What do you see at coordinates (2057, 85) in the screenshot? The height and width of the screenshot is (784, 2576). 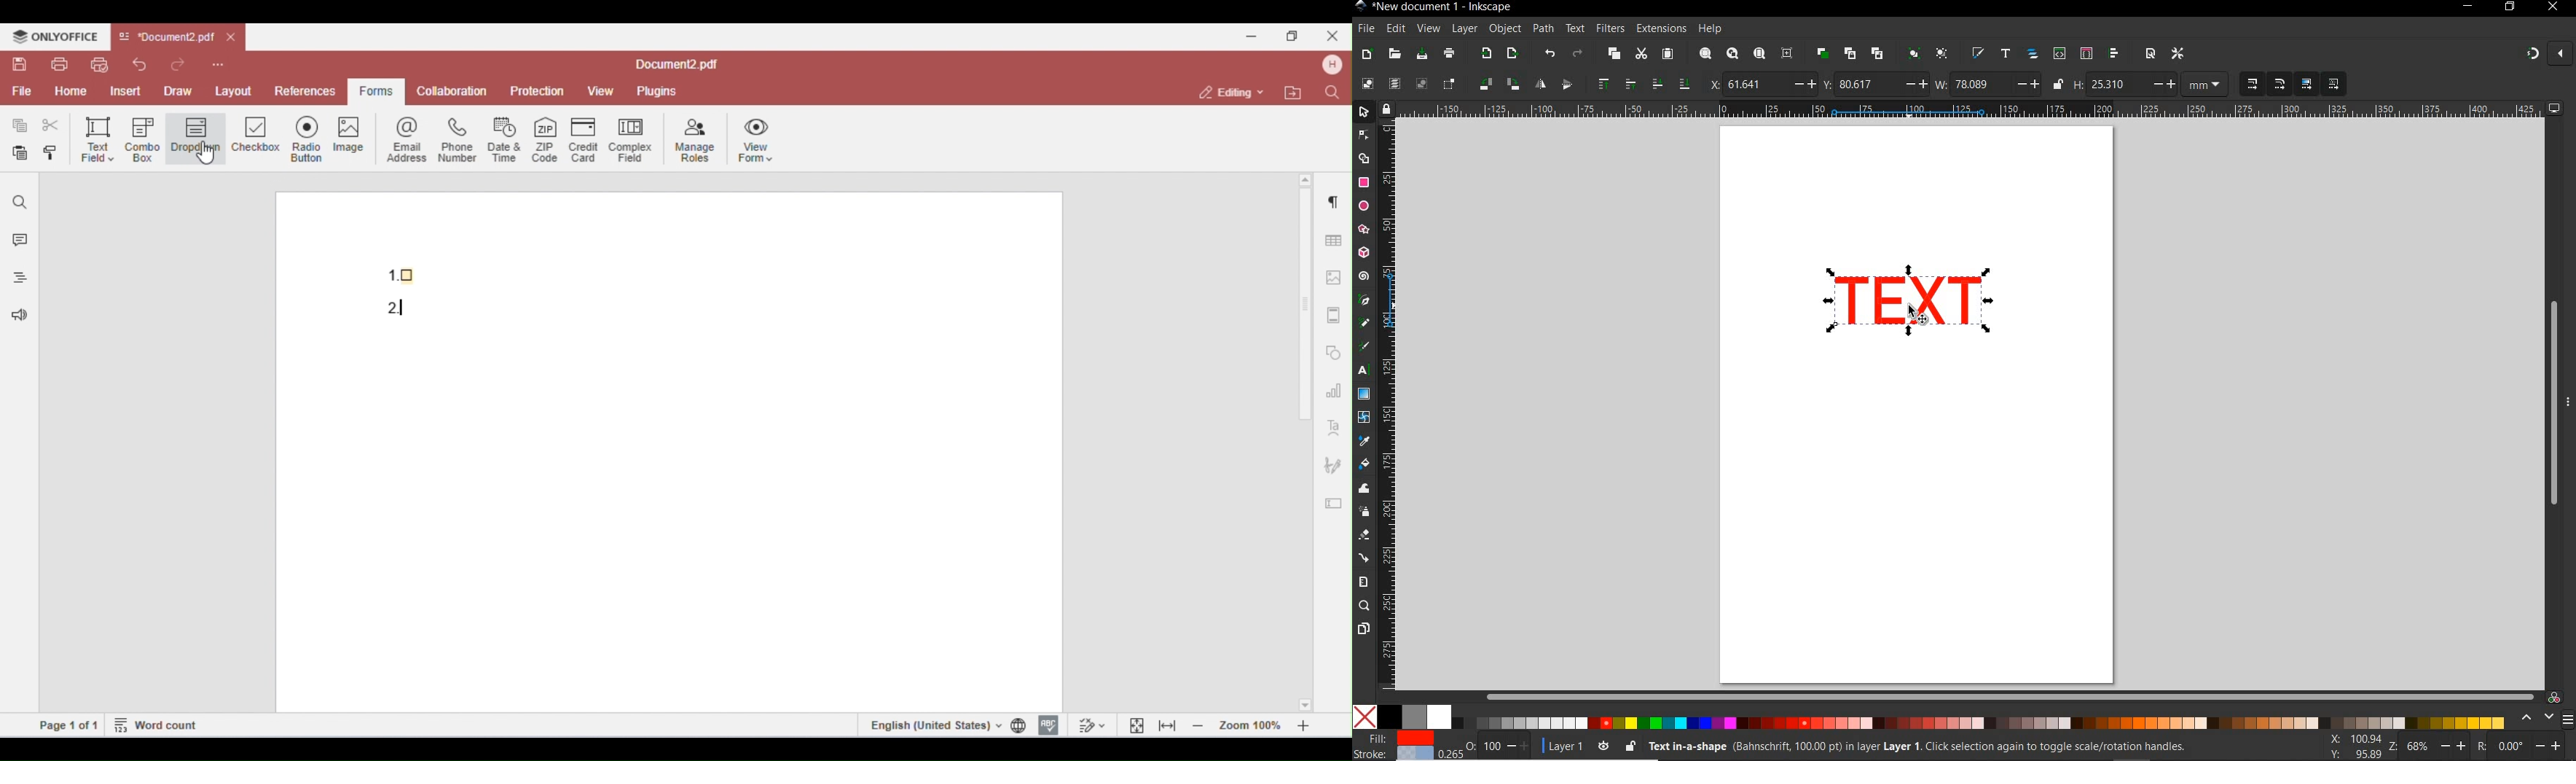 I see `lock/unlock to change width or height` at bounding box center [2057, 85].